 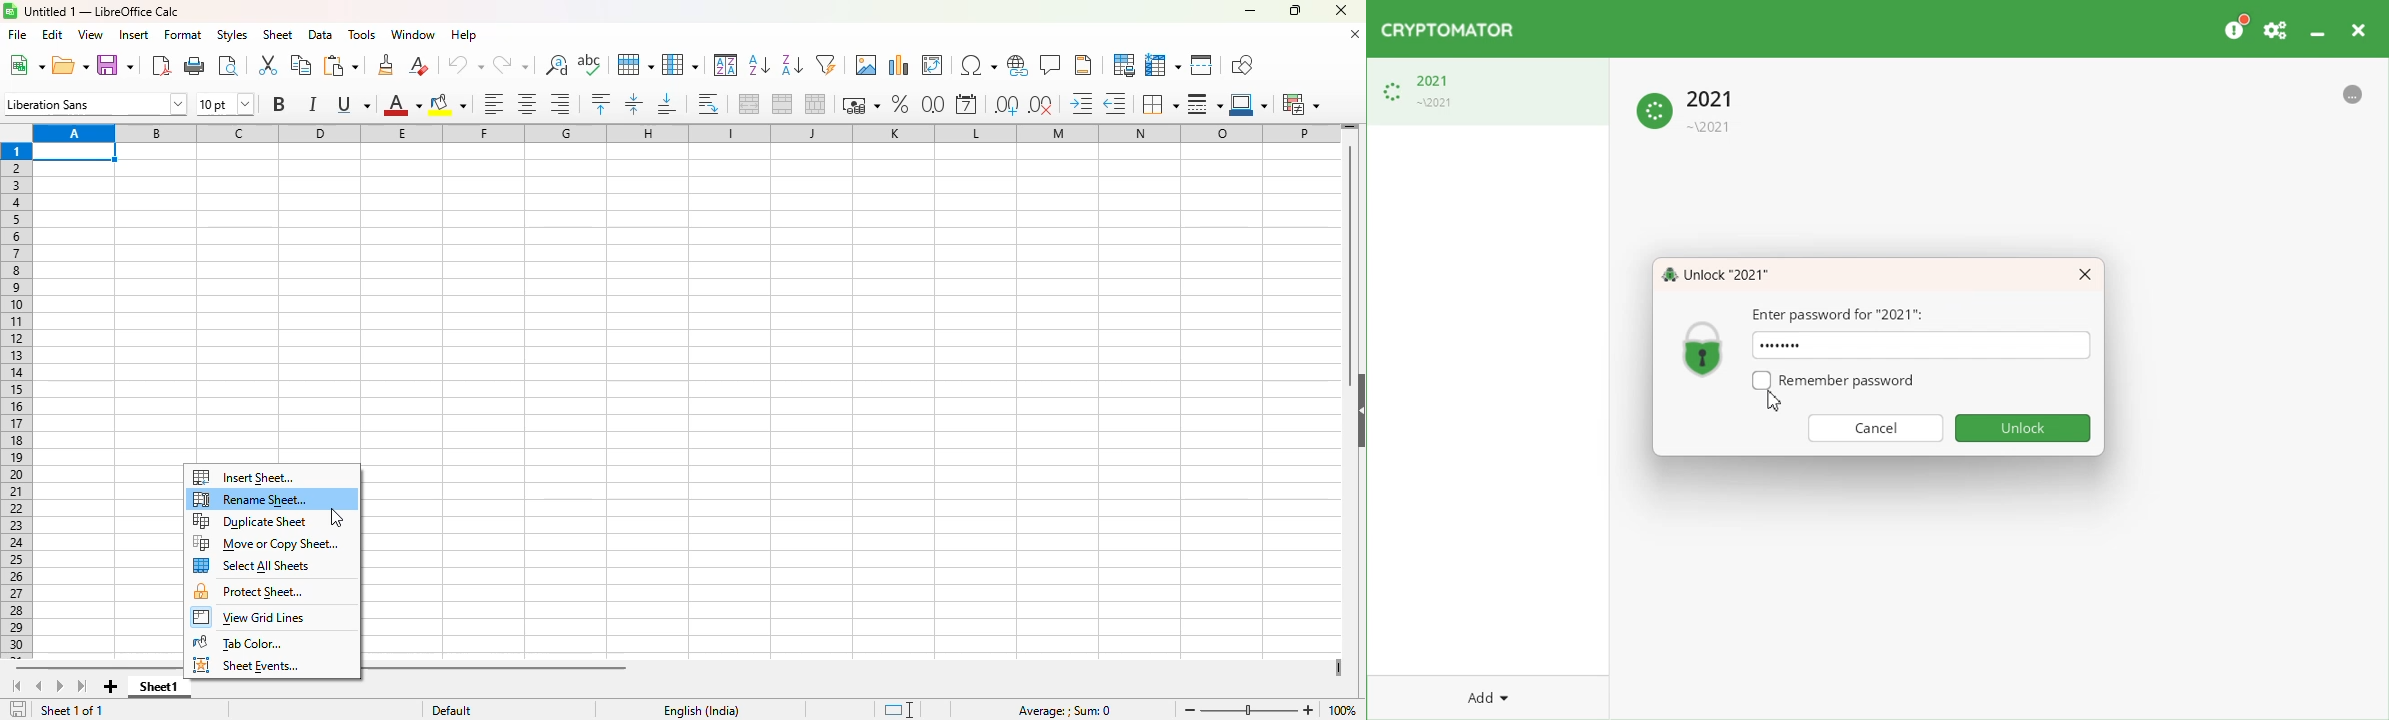 What do you see at coordinates (708, 105) in the screenshot?
I see `wrap text` at bounding box center [708, 105].